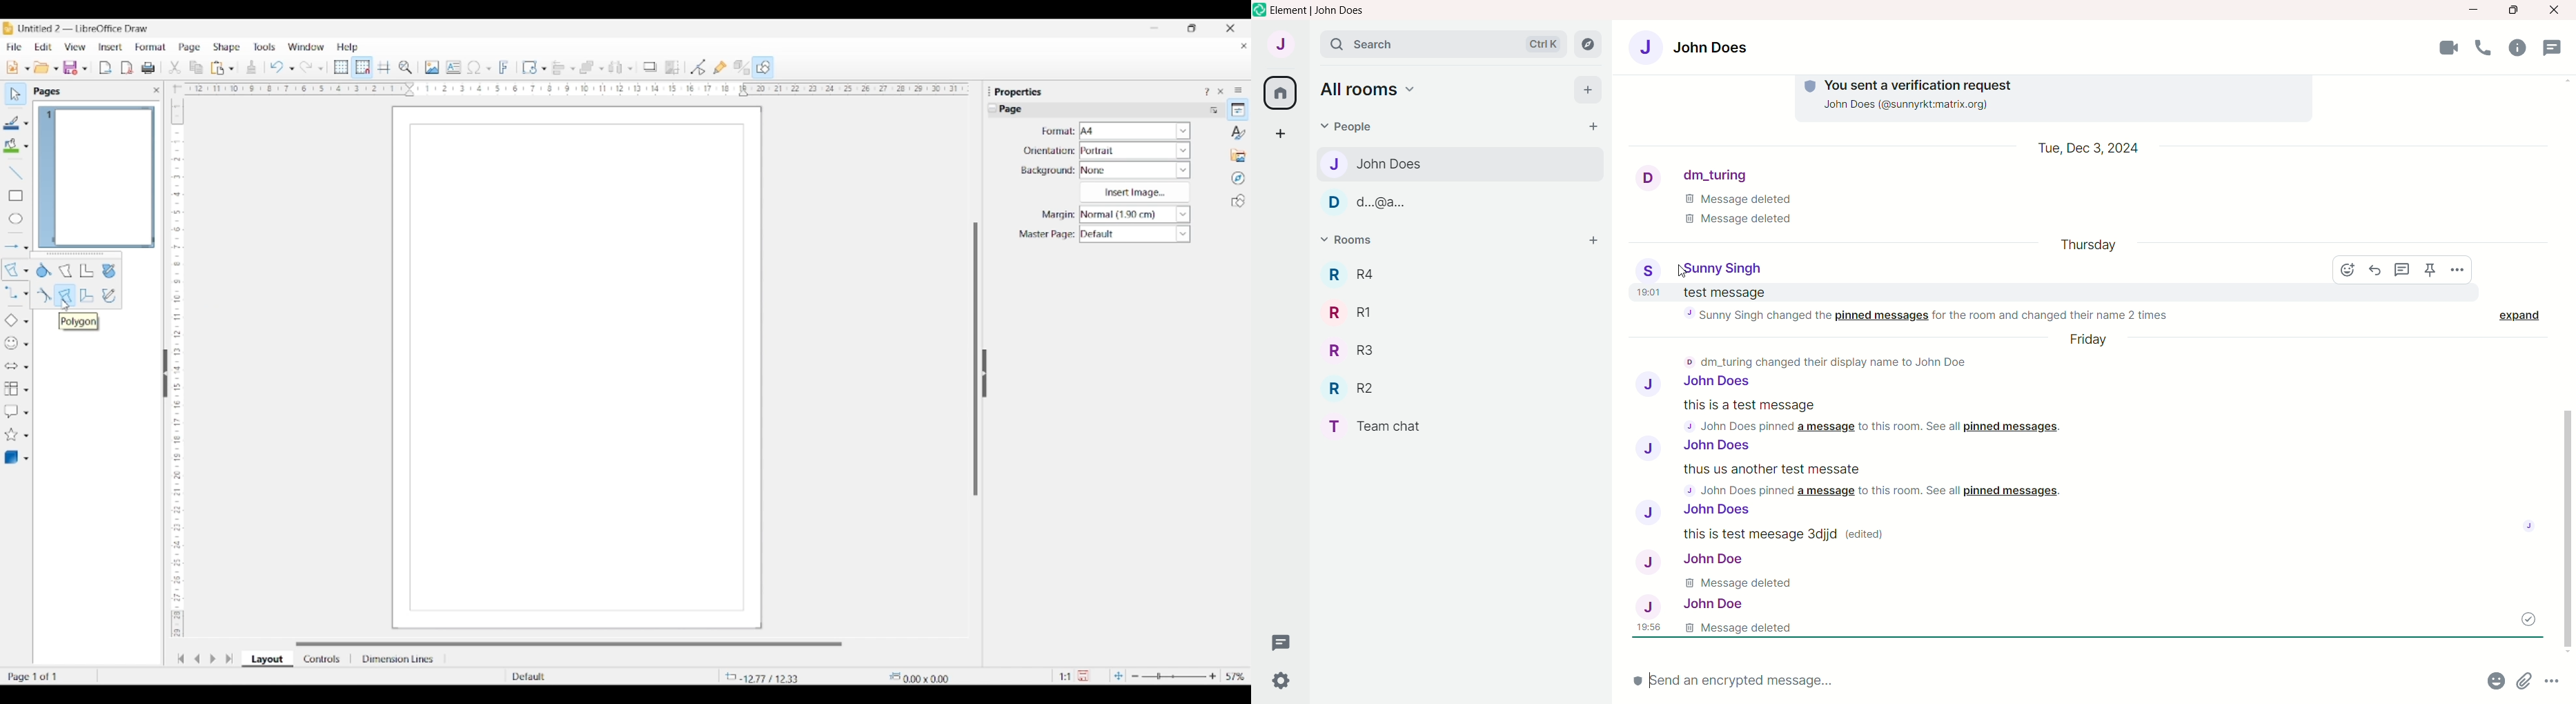 This screenshot has width=2576, height=728. What do you see at coordinates (363, 68) in the screenshot?
I see `Snap to grid` at bounding box center [363, 68].